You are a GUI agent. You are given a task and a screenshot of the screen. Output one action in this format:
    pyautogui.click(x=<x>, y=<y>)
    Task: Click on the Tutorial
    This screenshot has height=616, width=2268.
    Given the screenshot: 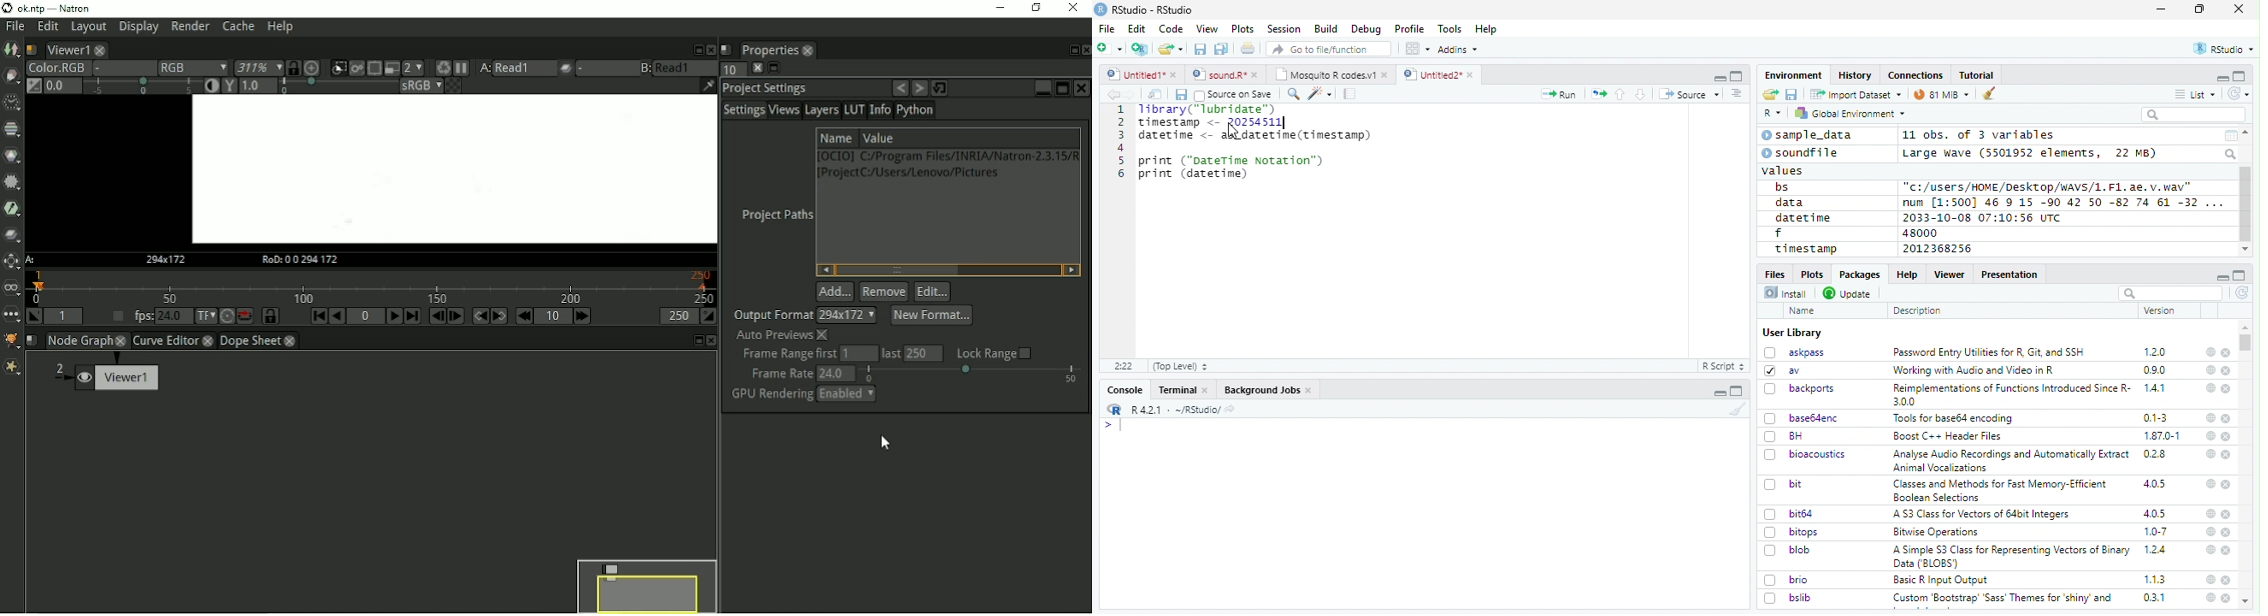 What is the action you would take?
    pyautogui.click(x=1978, y=75)
    